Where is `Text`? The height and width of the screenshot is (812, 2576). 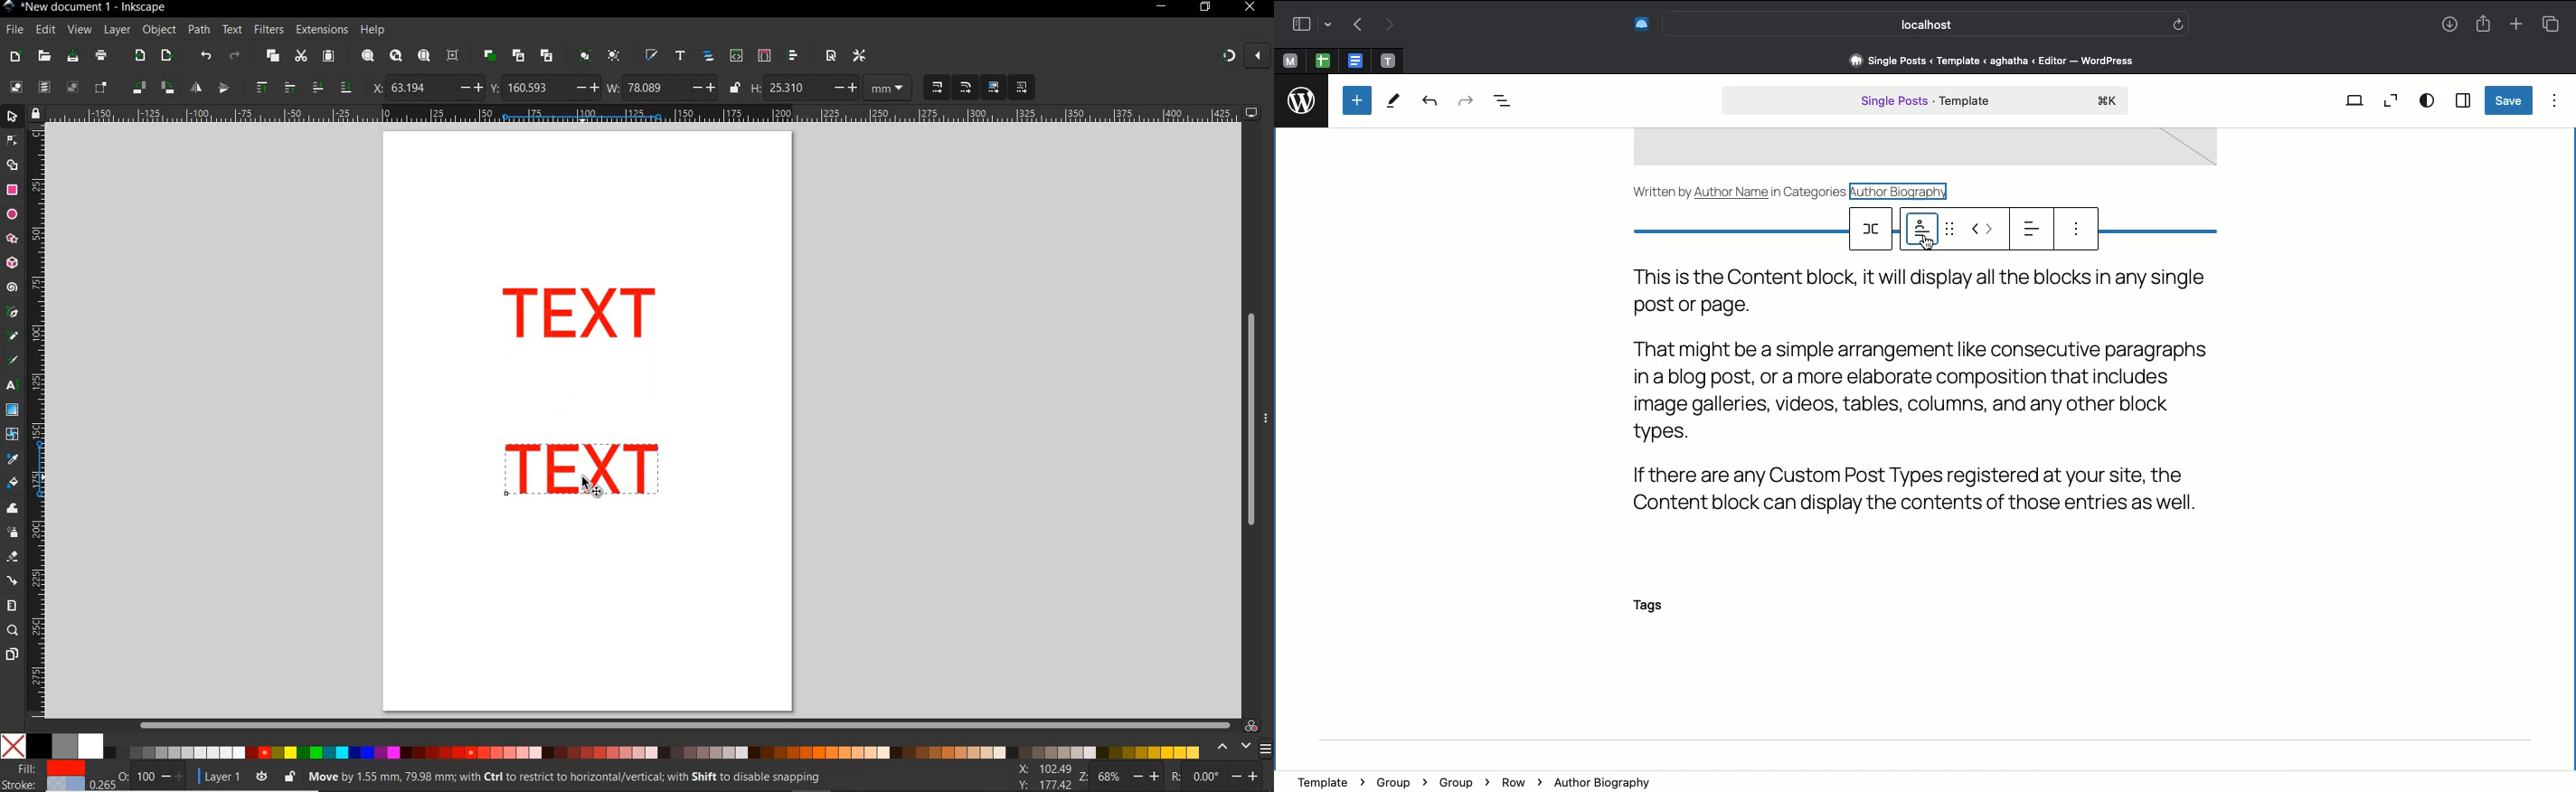 Text is located at coordinates (1939, 390).